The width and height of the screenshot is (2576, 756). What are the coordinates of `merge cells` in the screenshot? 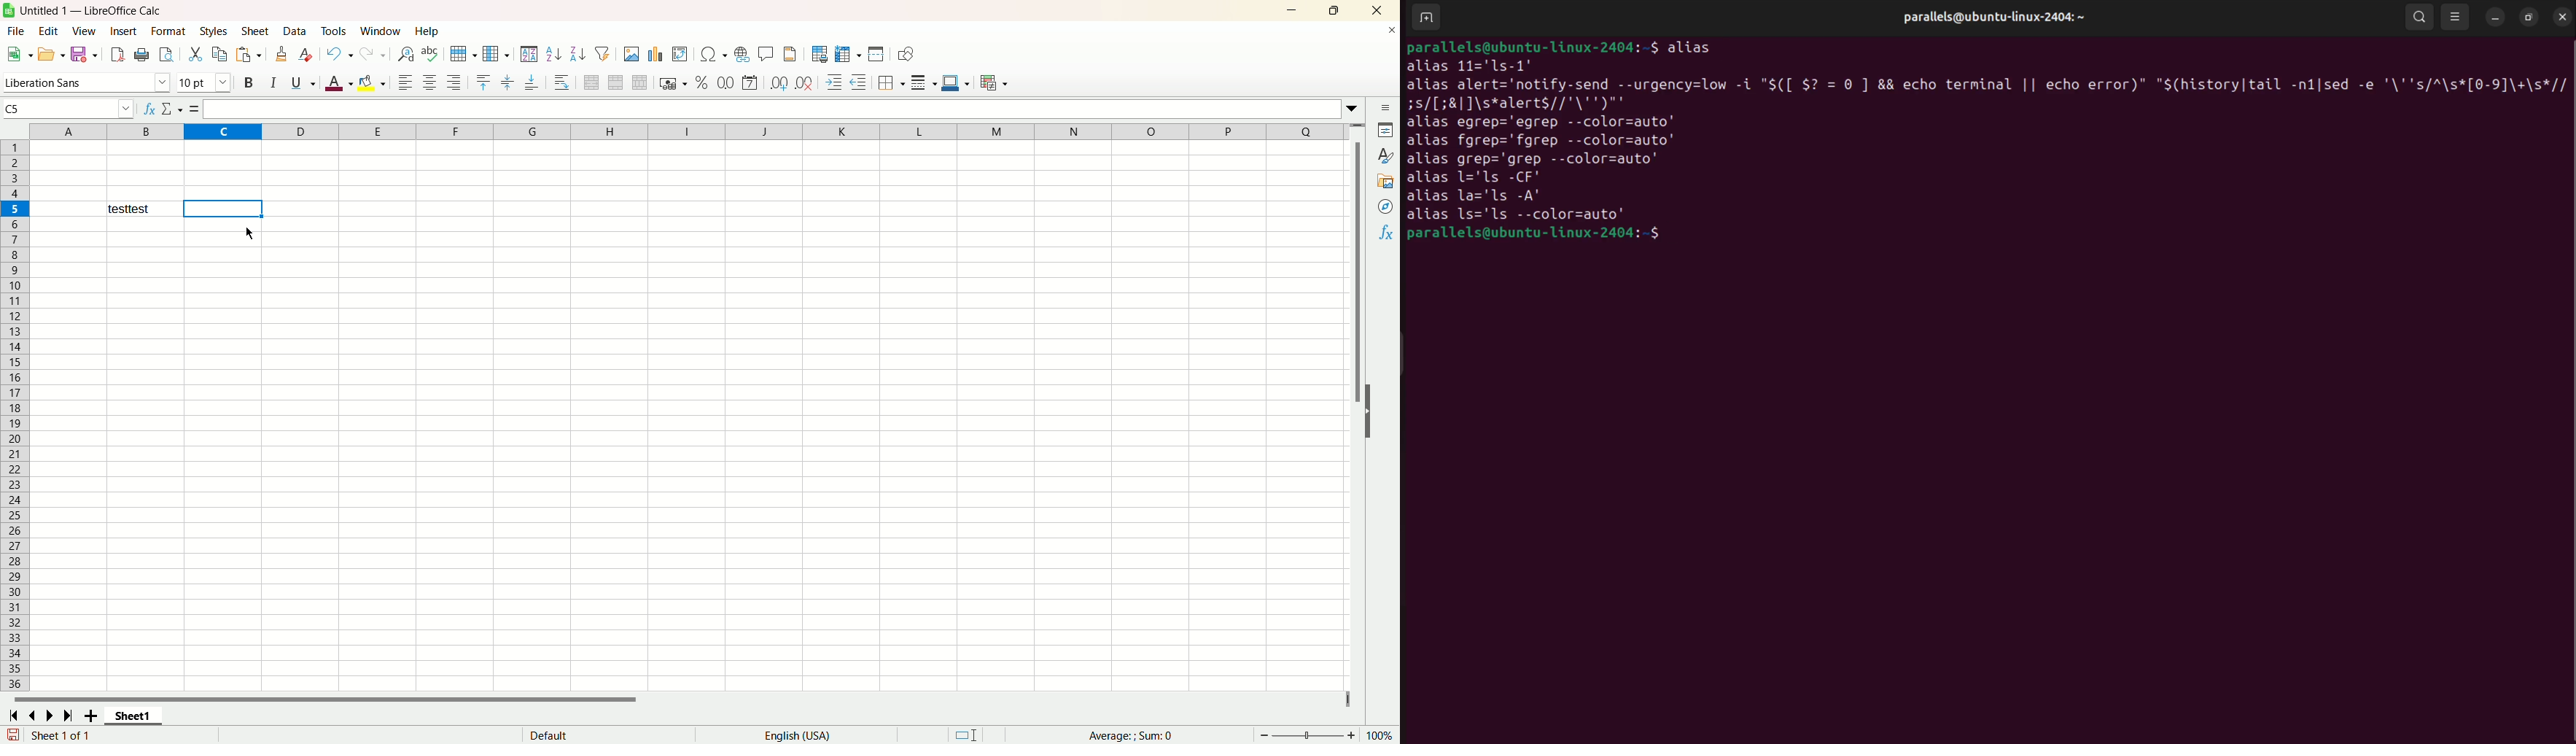 It's located at (617, 81).